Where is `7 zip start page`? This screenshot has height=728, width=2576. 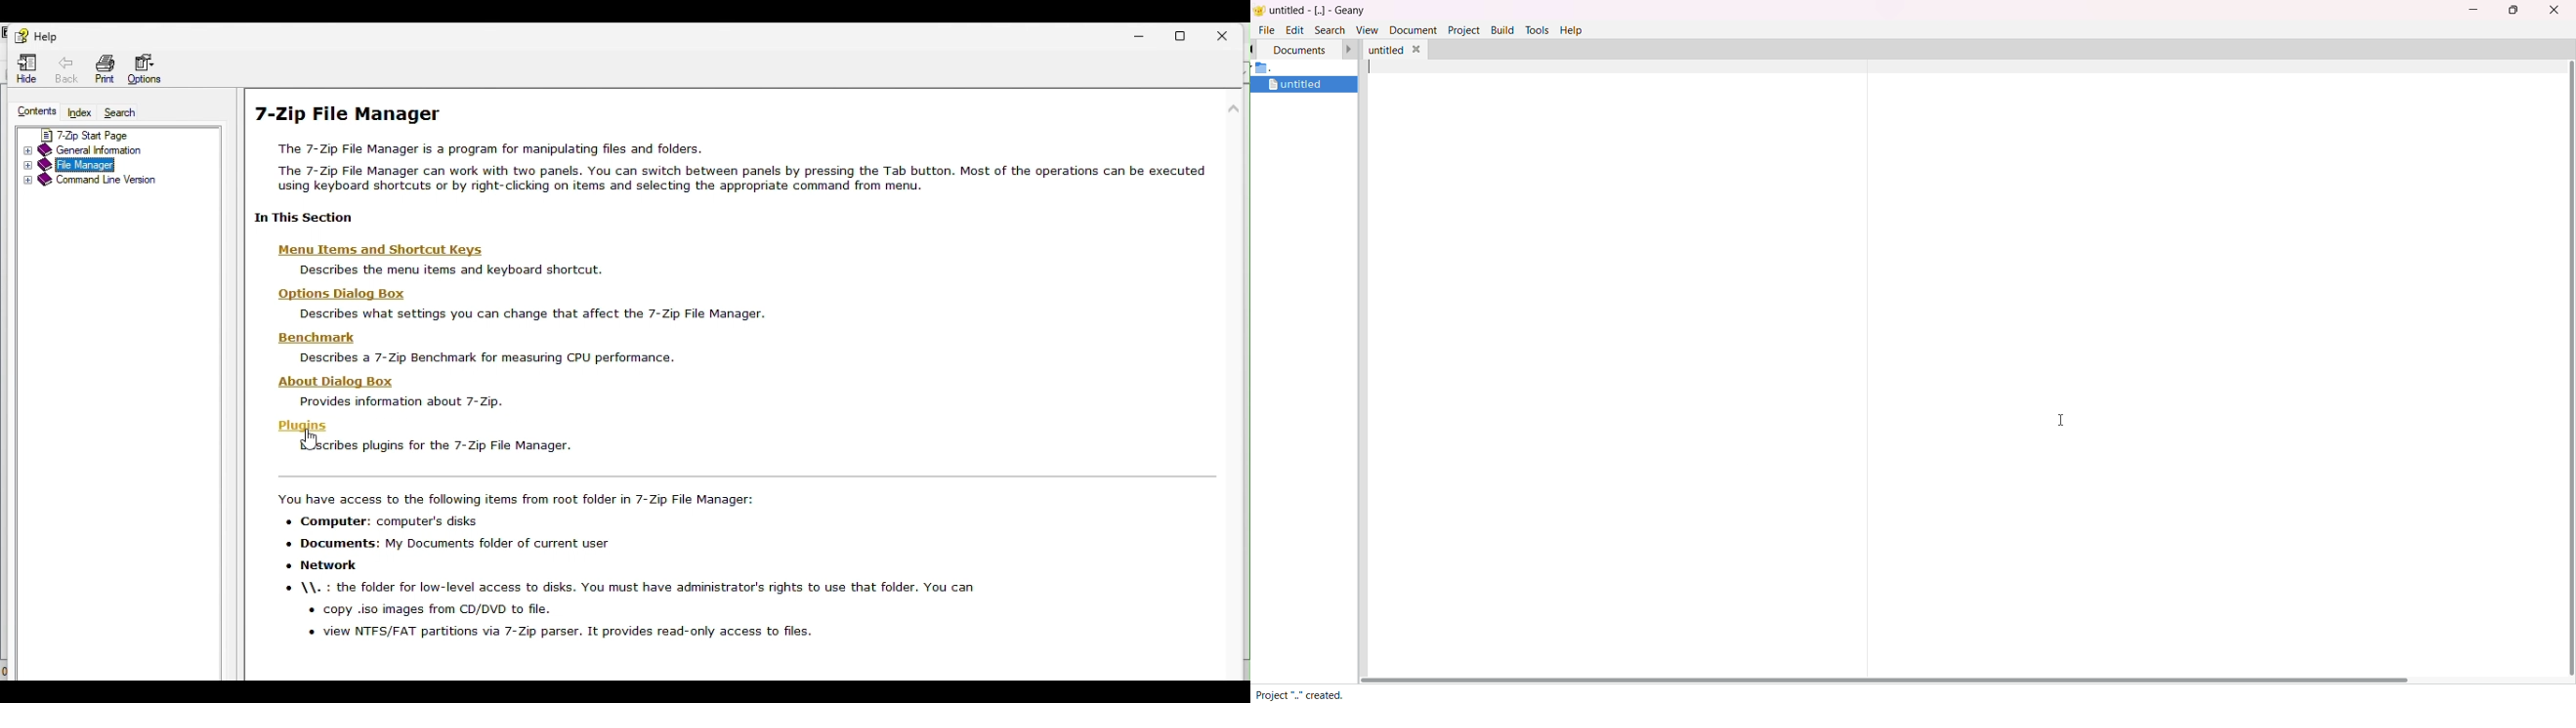
7 zip start page is located at coordinates (116, 133).